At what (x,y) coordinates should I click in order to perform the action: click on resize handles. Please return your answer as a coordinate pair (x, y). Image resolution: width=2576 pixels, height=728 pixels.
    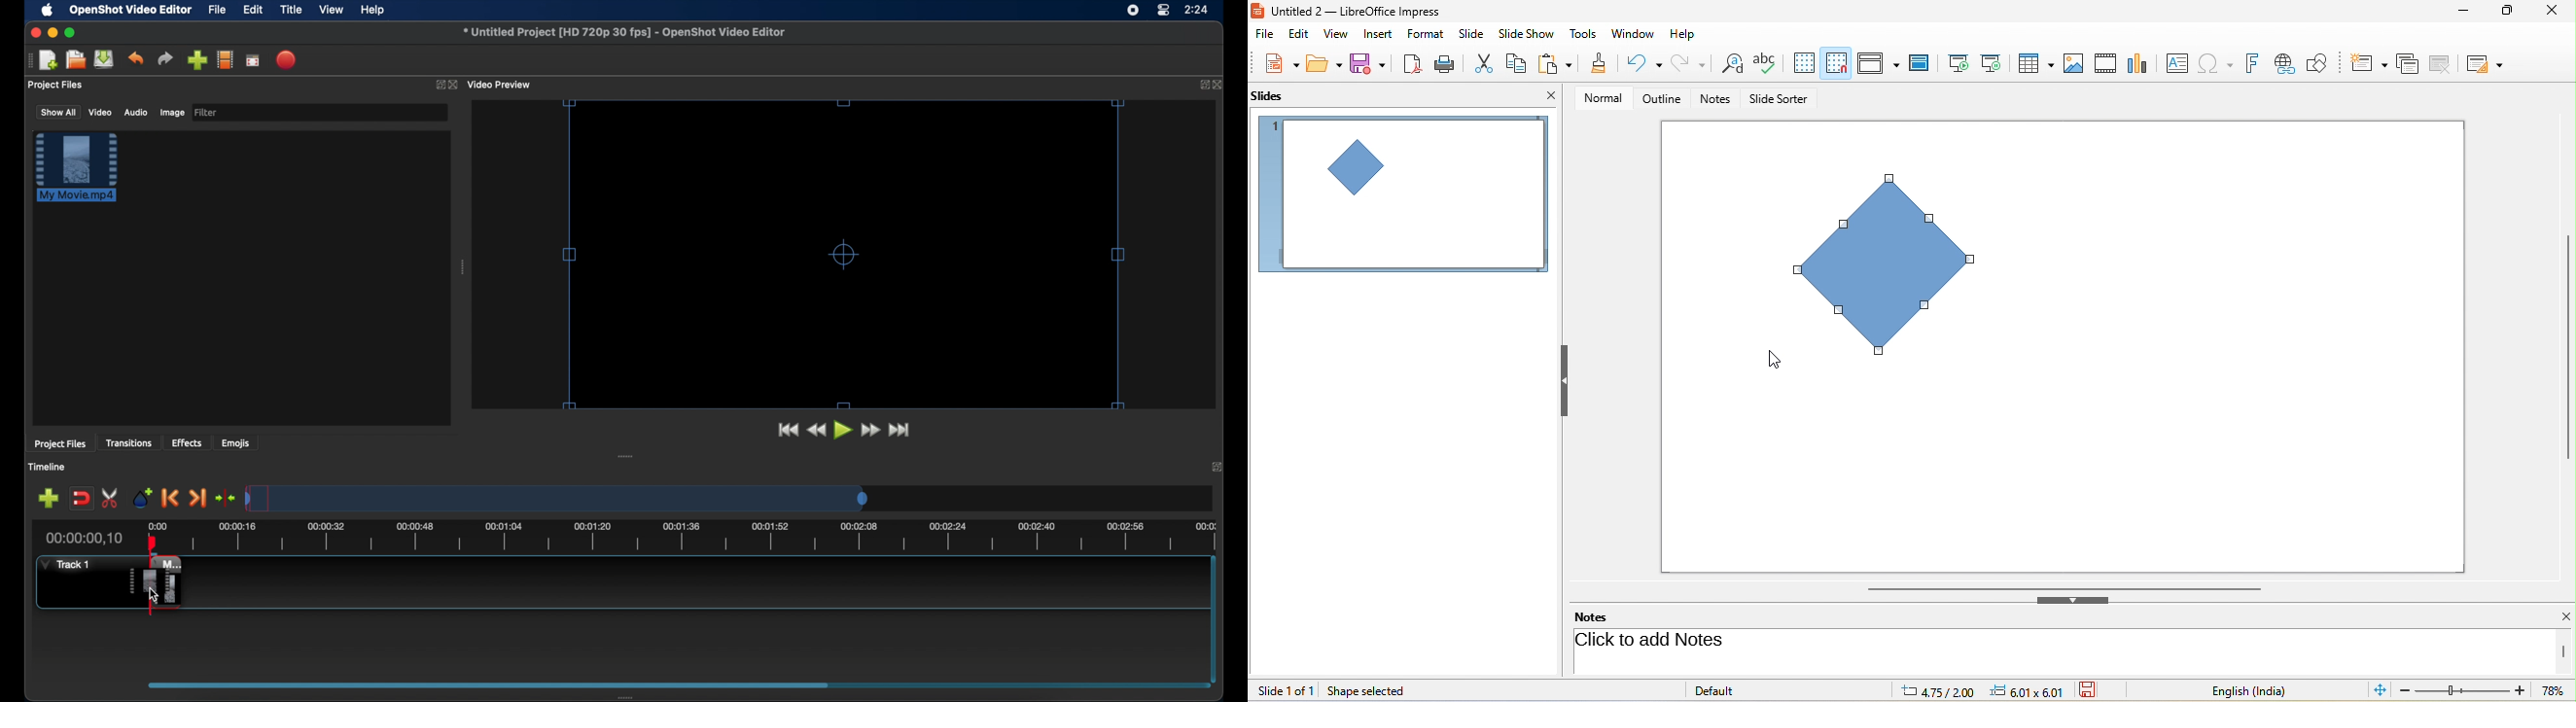
    Looking at the image, I should click on (844, 254).